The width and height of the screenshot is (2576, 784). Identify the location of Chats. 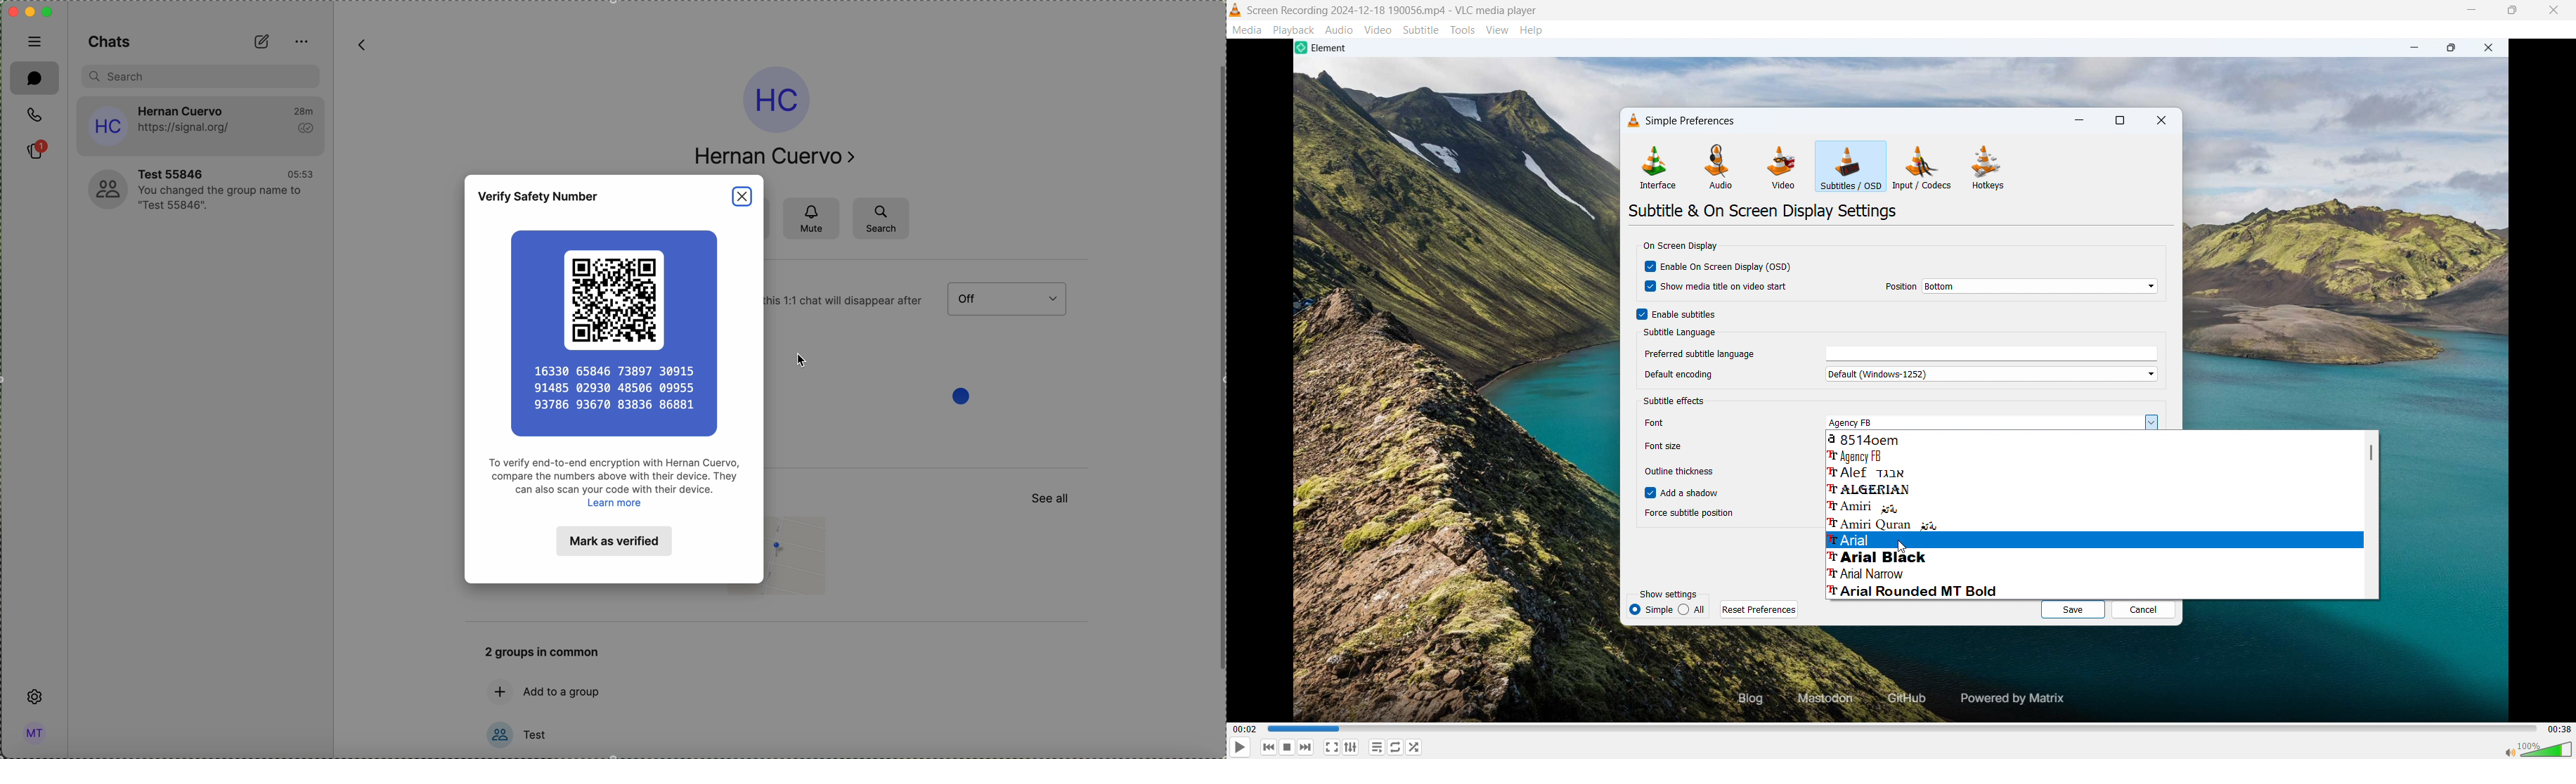
(113, 41).